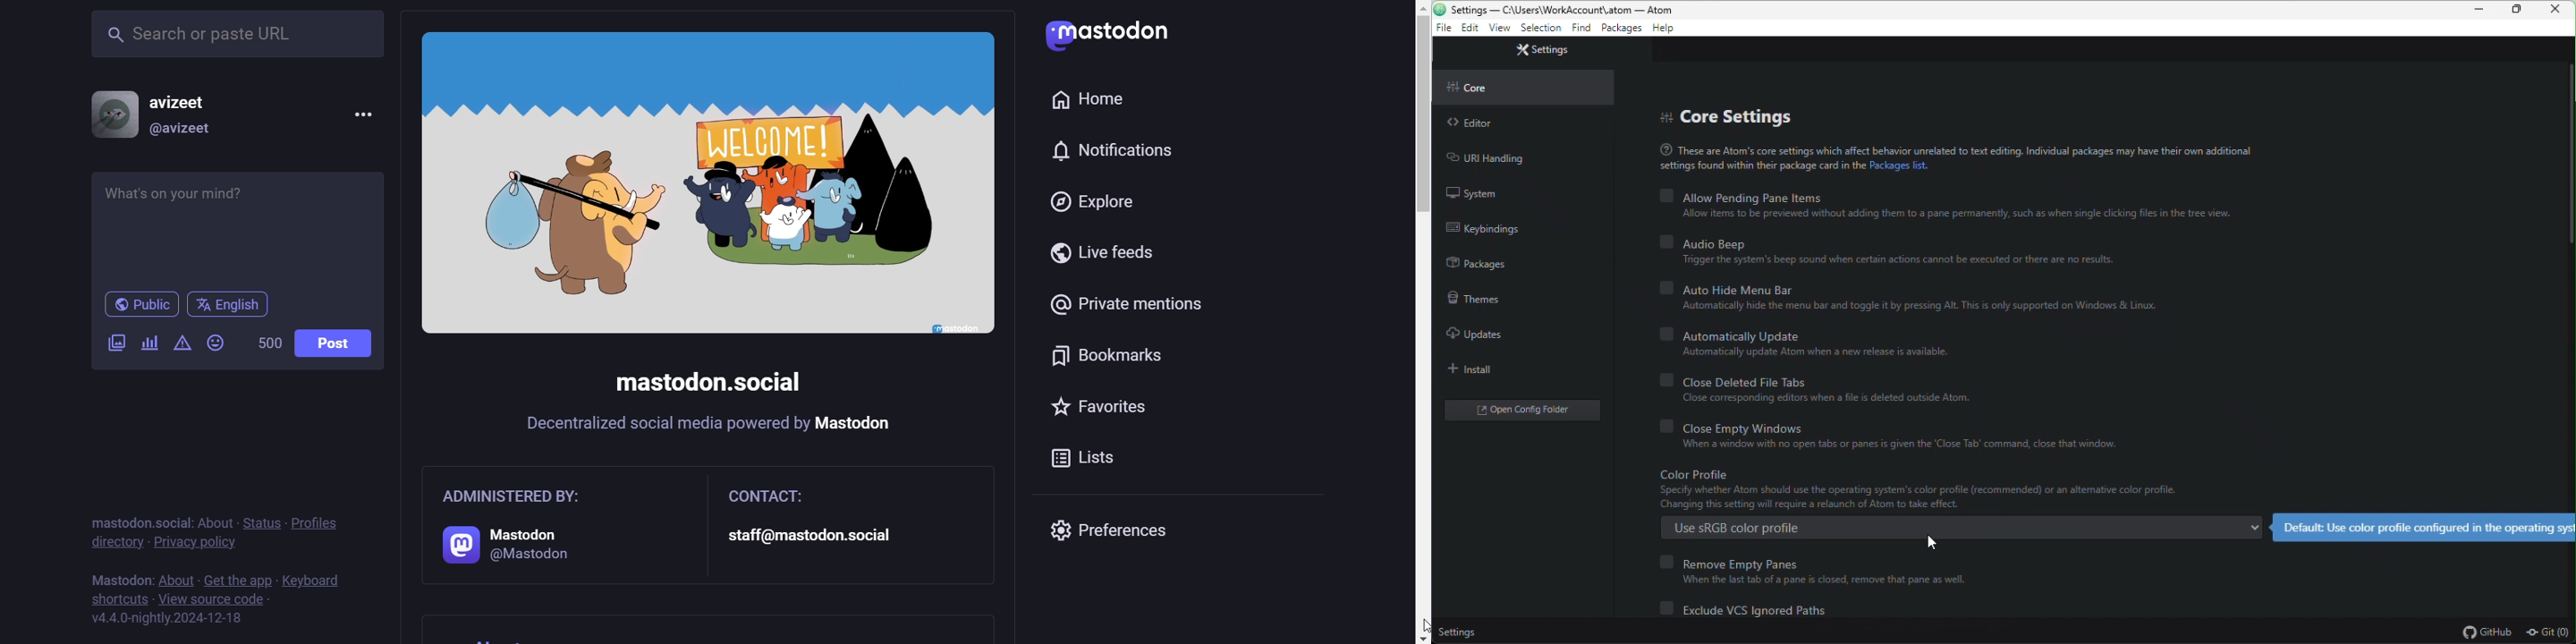  What do you see at coordinates (181, 347) in the screenshot?
I see `add content warning` at bounding box center [181, 347].